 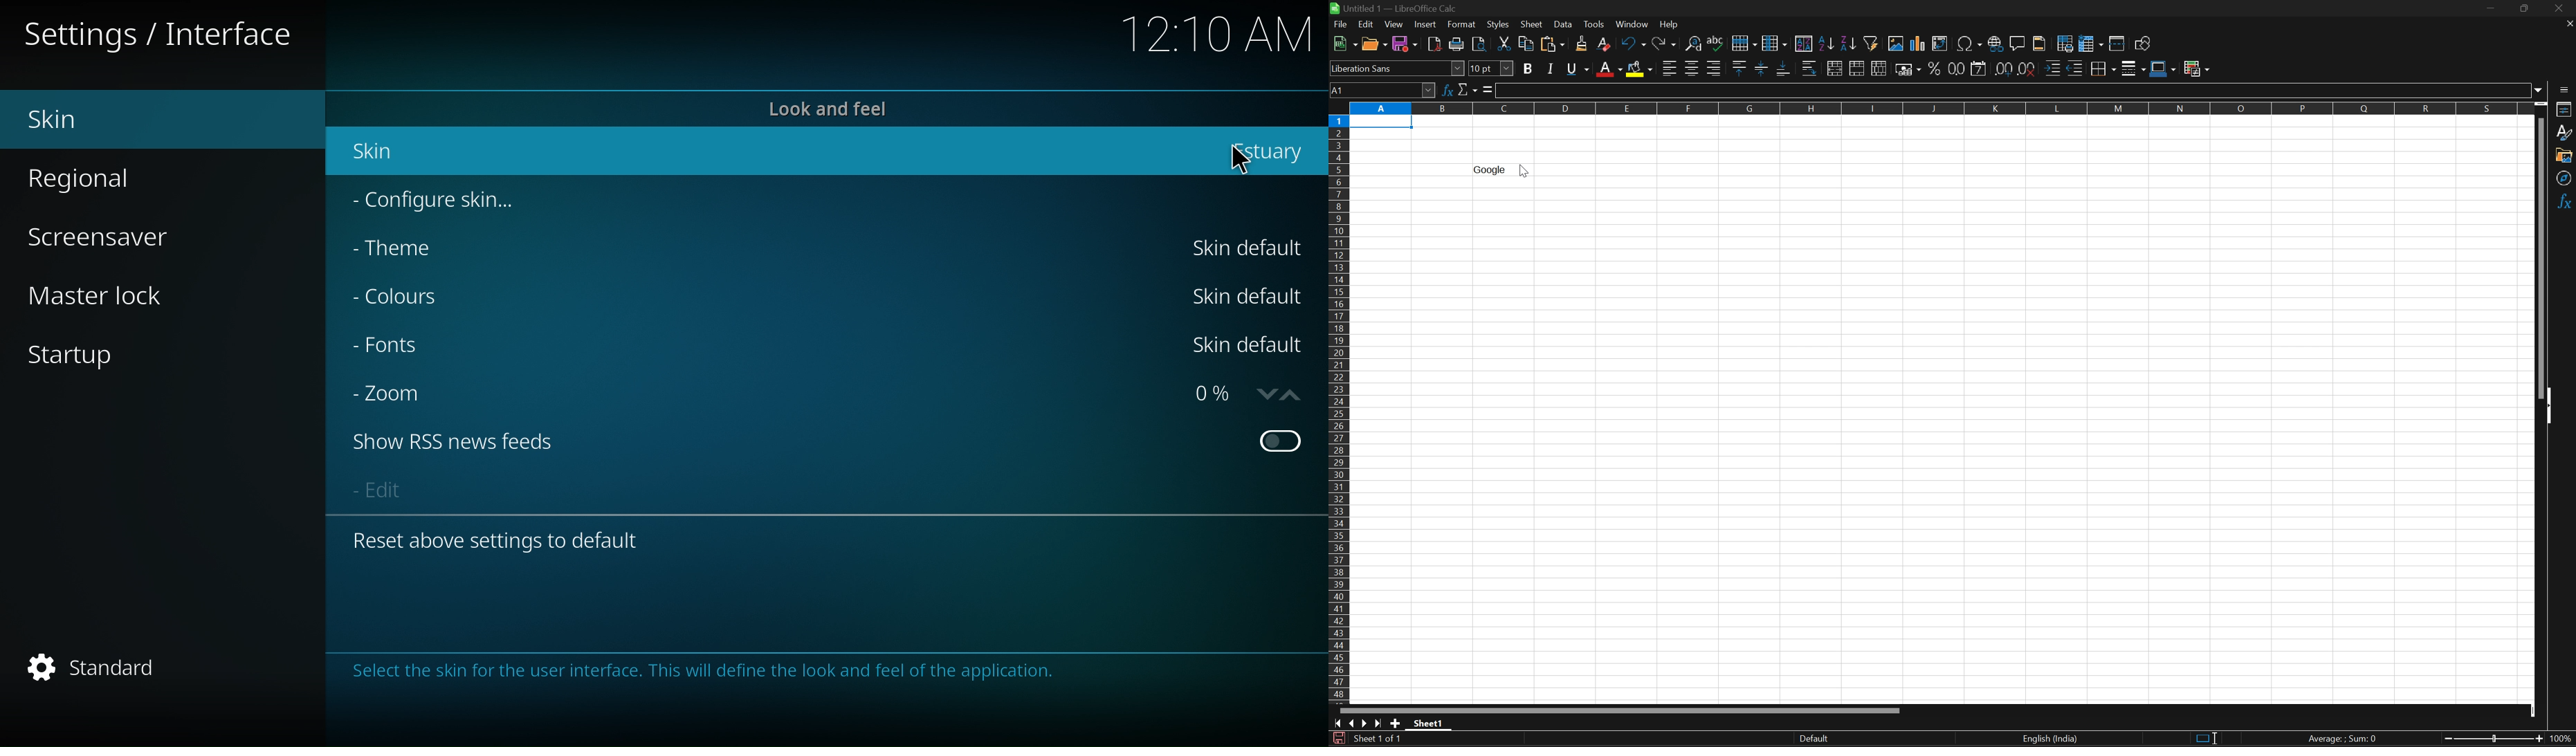 I want to click on Average: ; Sum: 0, so click(x=2345, y=740).